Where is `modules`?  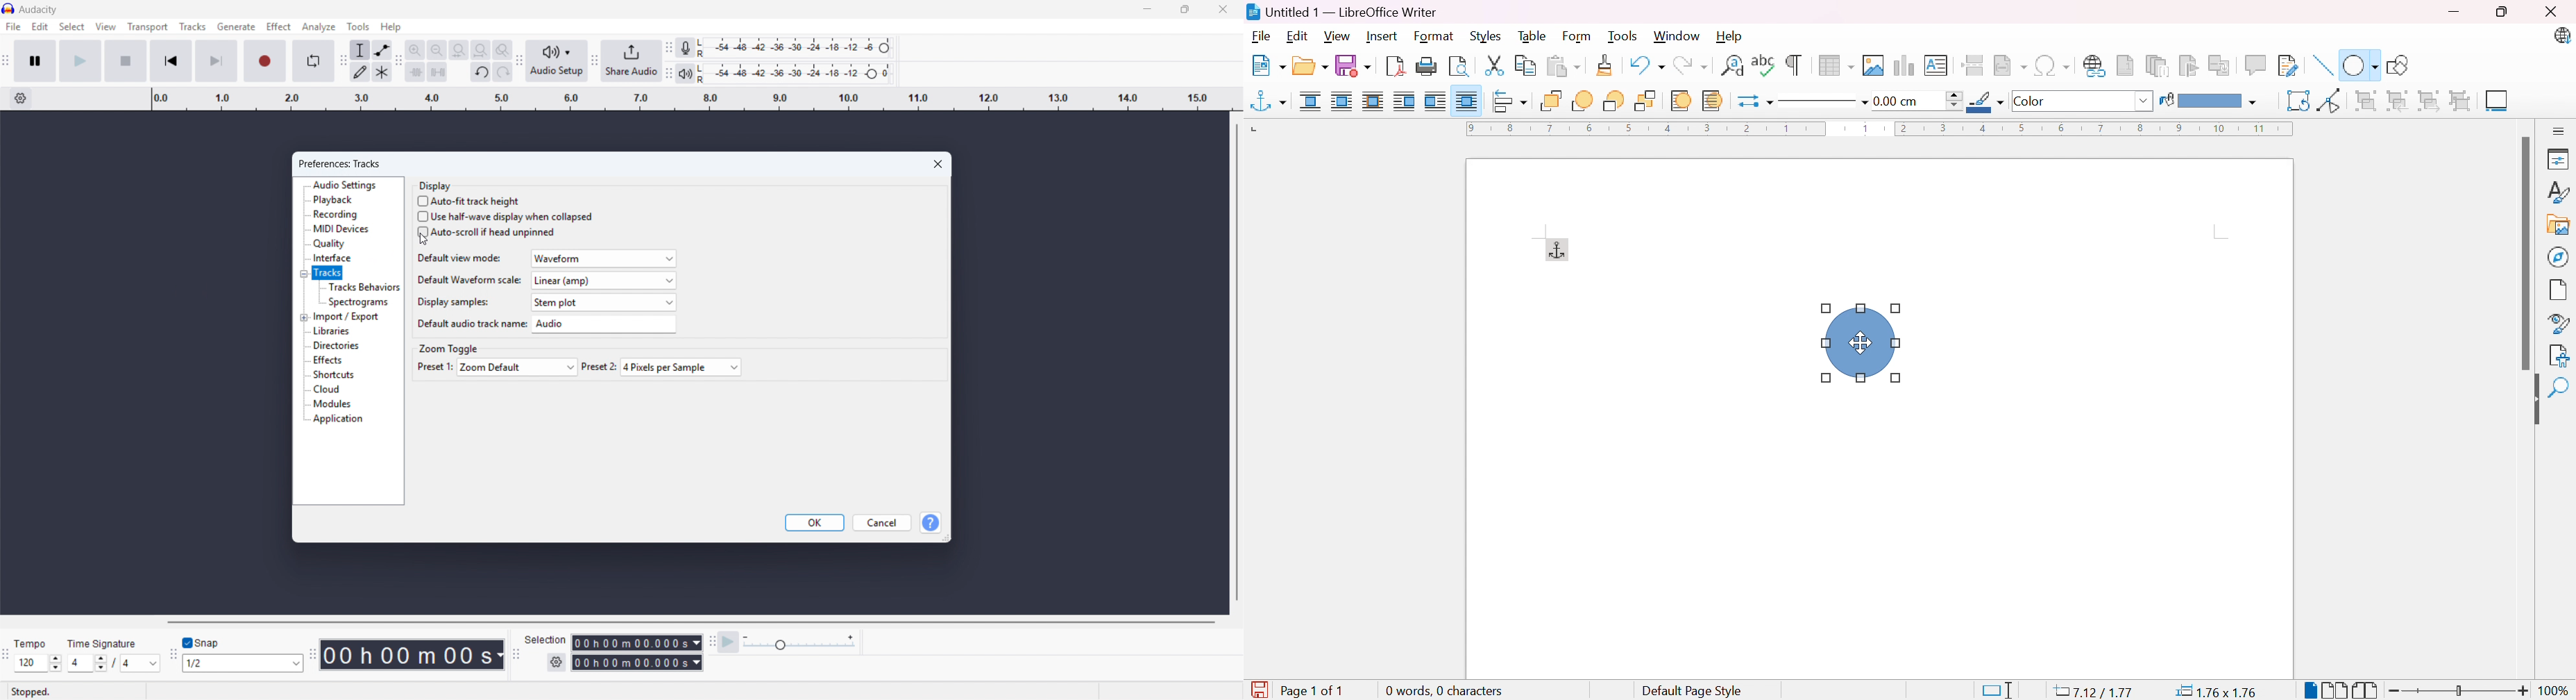
modules is located at coordinates (333, 403).